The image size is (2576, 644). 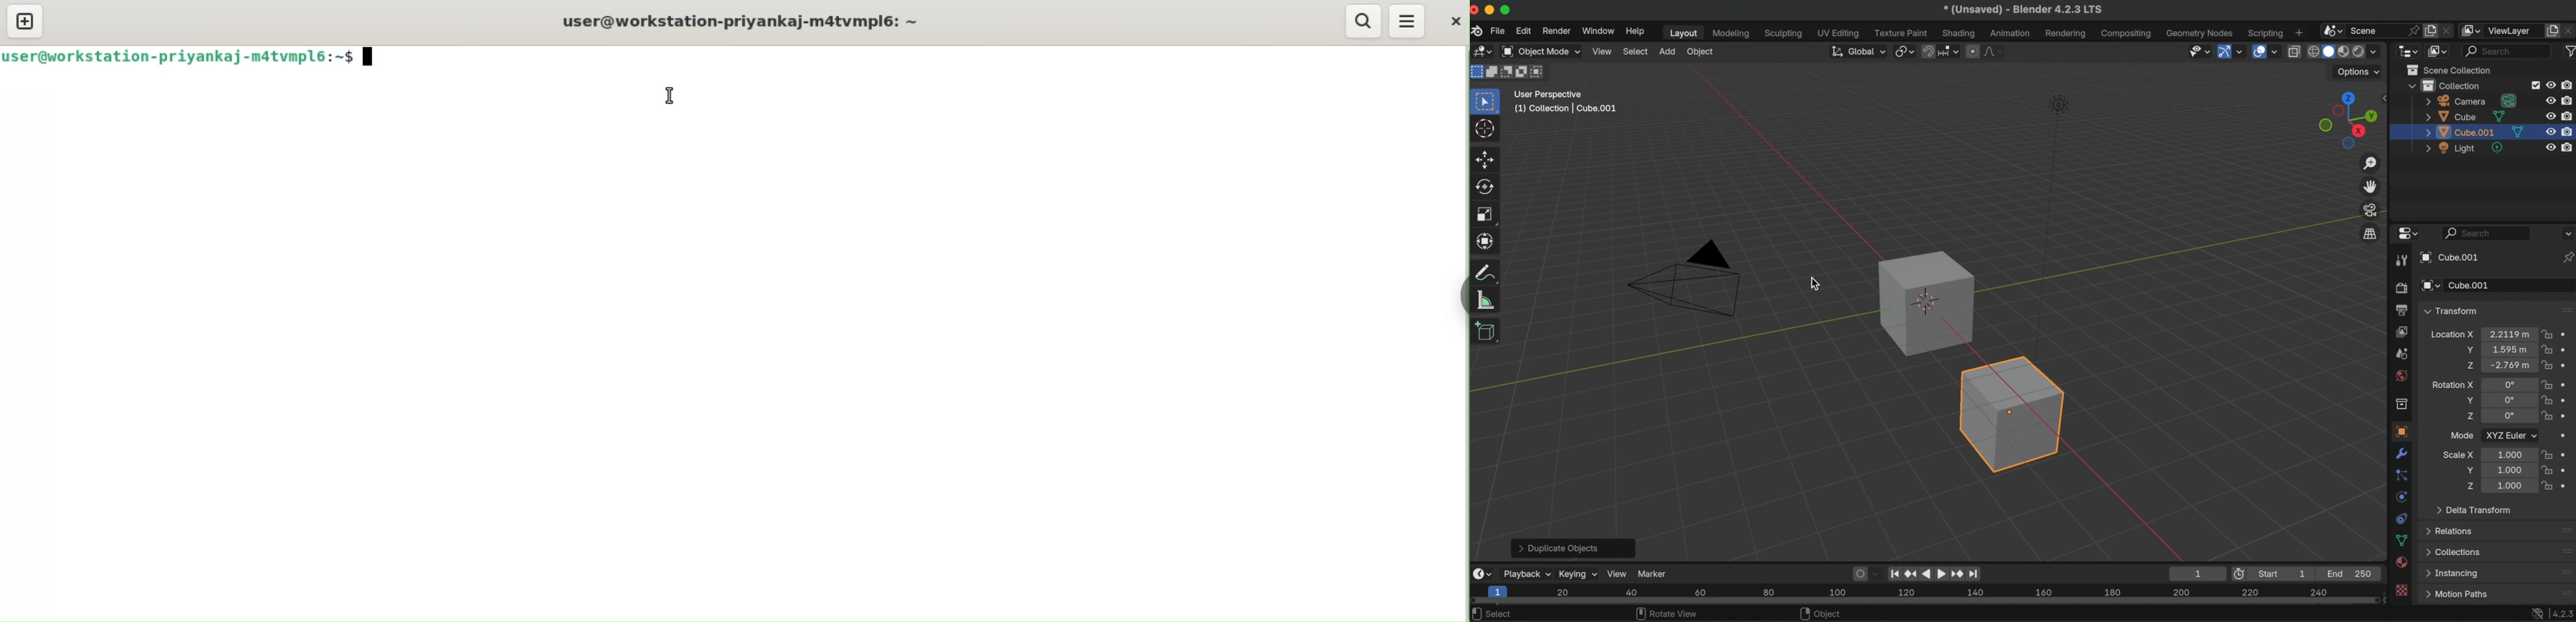 What do you see at coordinates (2470, 365) in the screenshot?
I see `location Z` at bounding box center [2470, 365].